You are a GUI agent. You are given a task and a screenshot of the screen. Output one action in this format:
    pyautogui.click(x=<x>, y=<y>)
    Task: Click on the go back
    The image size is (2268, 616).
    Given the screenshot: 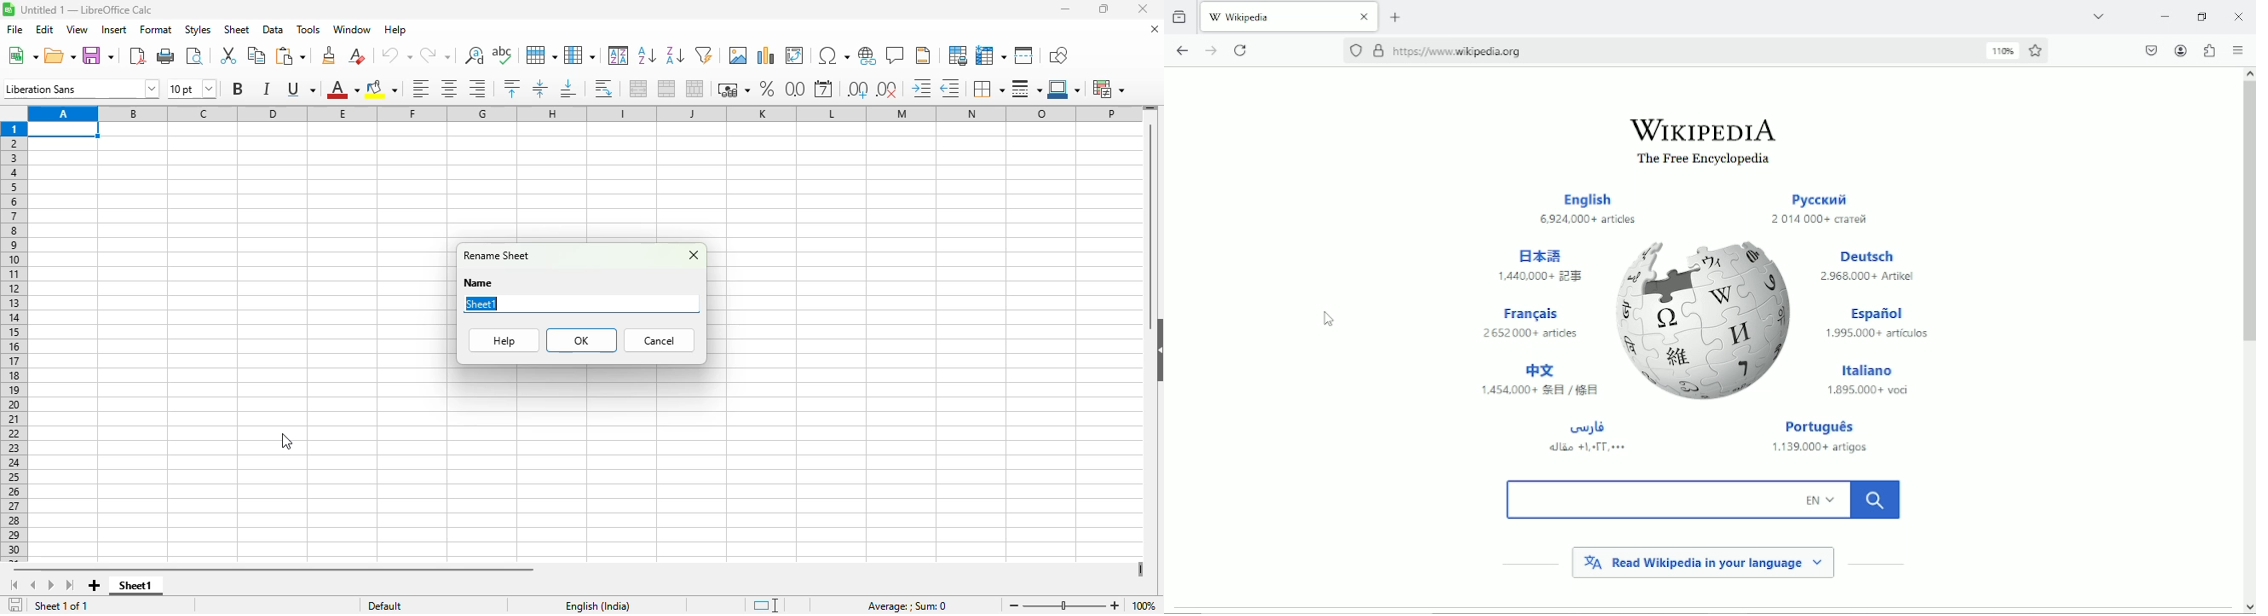 What is the action you would take?
    pyautogui.click(x=1183, y=49)
    